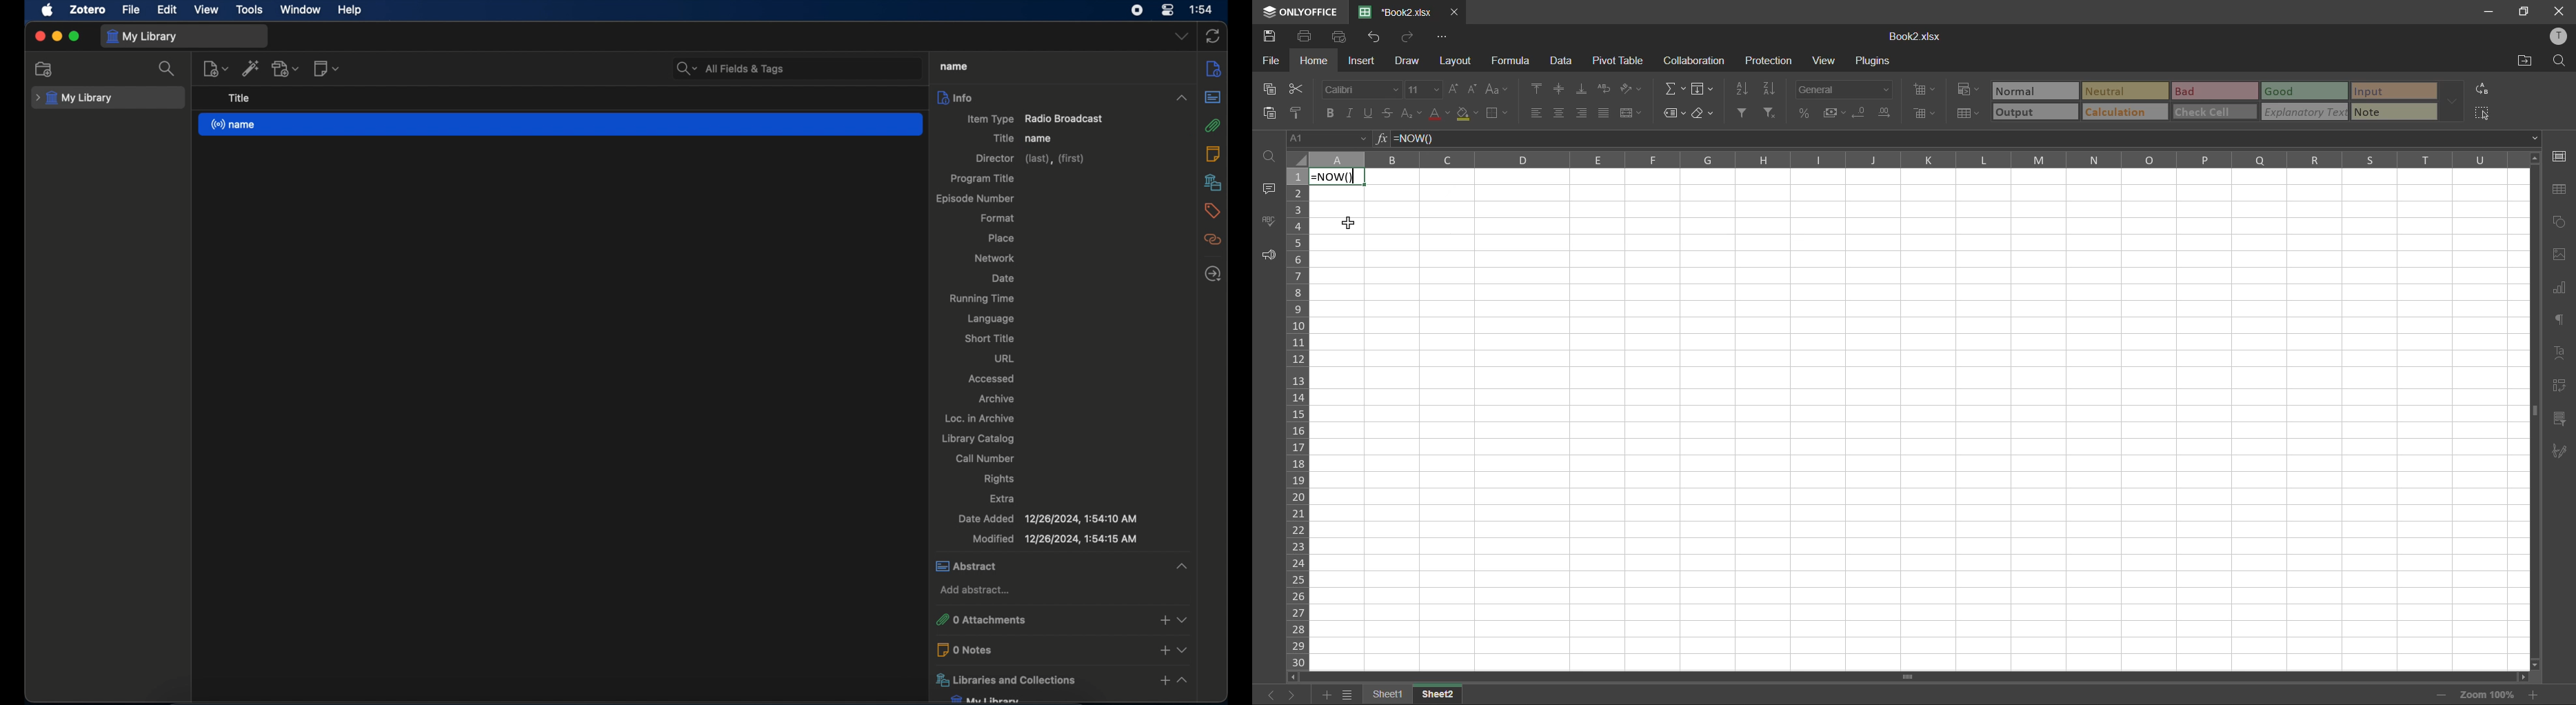  What do you see at coordinates (2558, 288) in the screenshot?
I see `charts` at bounding box center [2558, 288].